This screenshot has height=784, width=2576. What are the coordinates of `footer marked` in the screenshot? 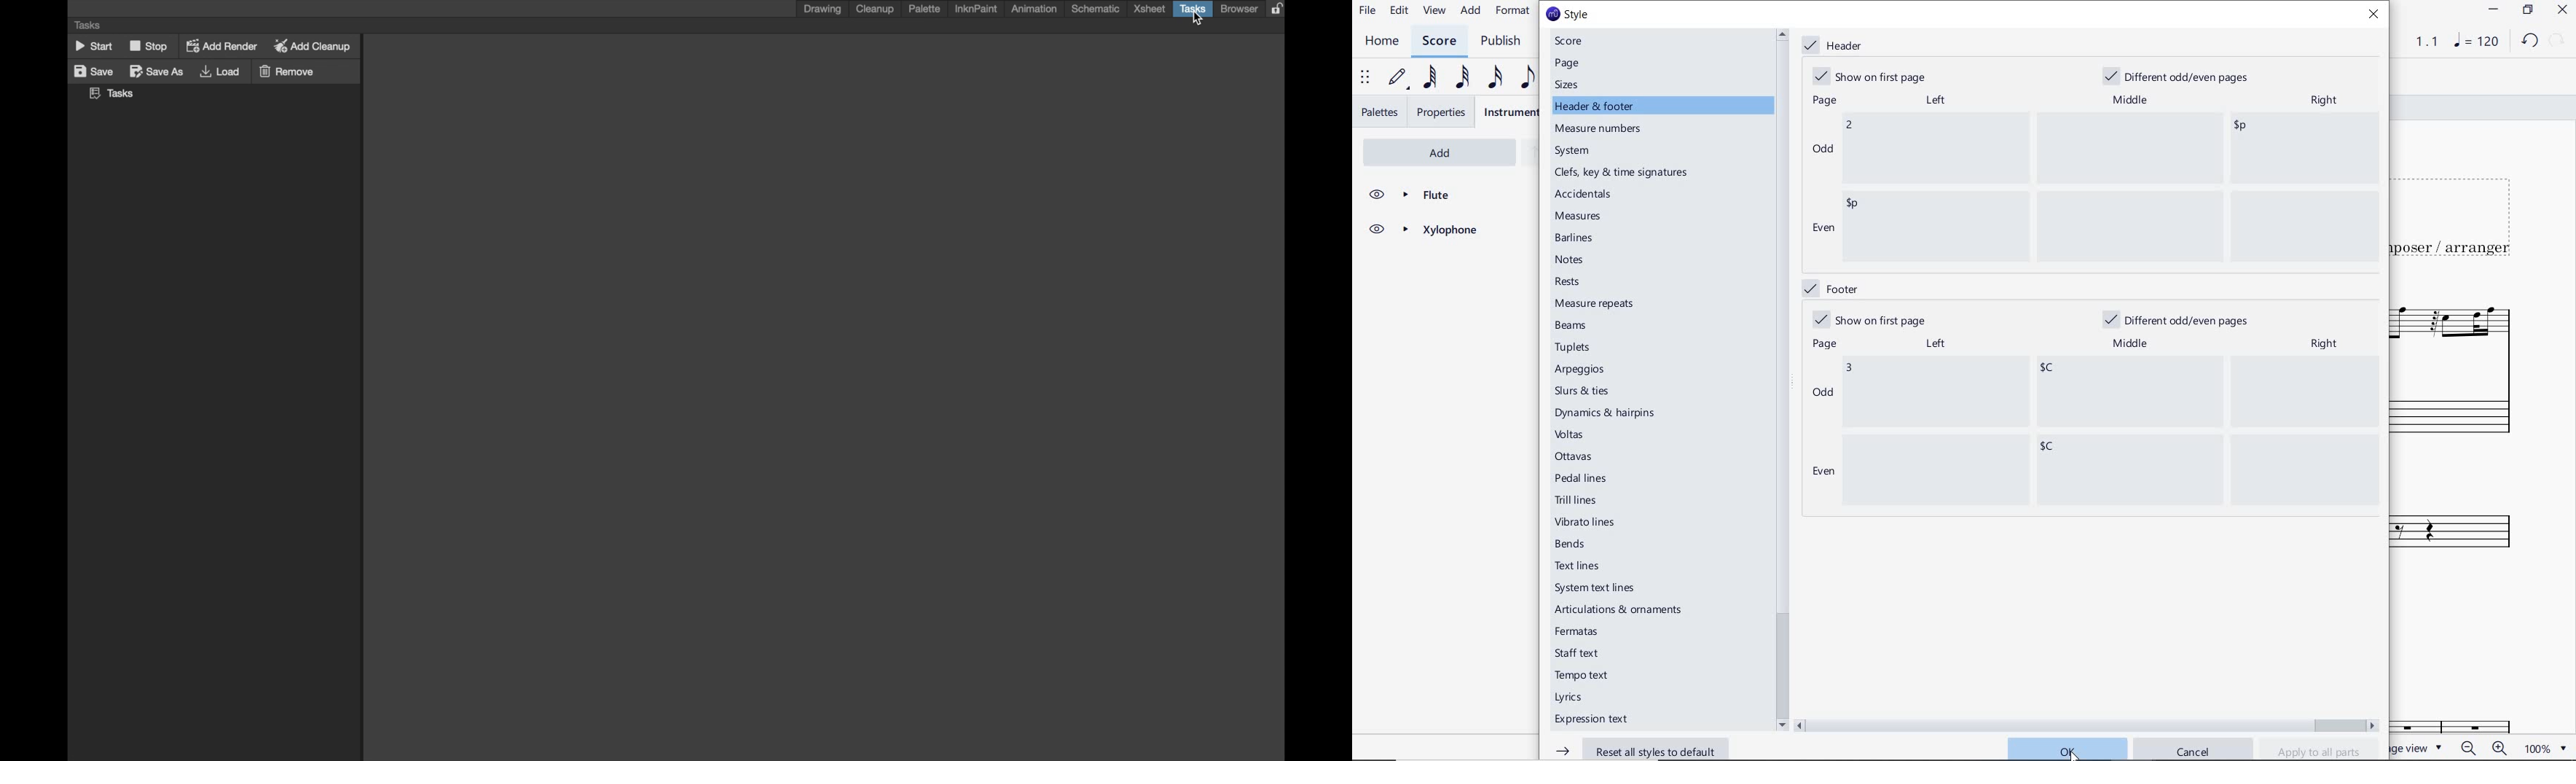 It's located at (1829, 287).